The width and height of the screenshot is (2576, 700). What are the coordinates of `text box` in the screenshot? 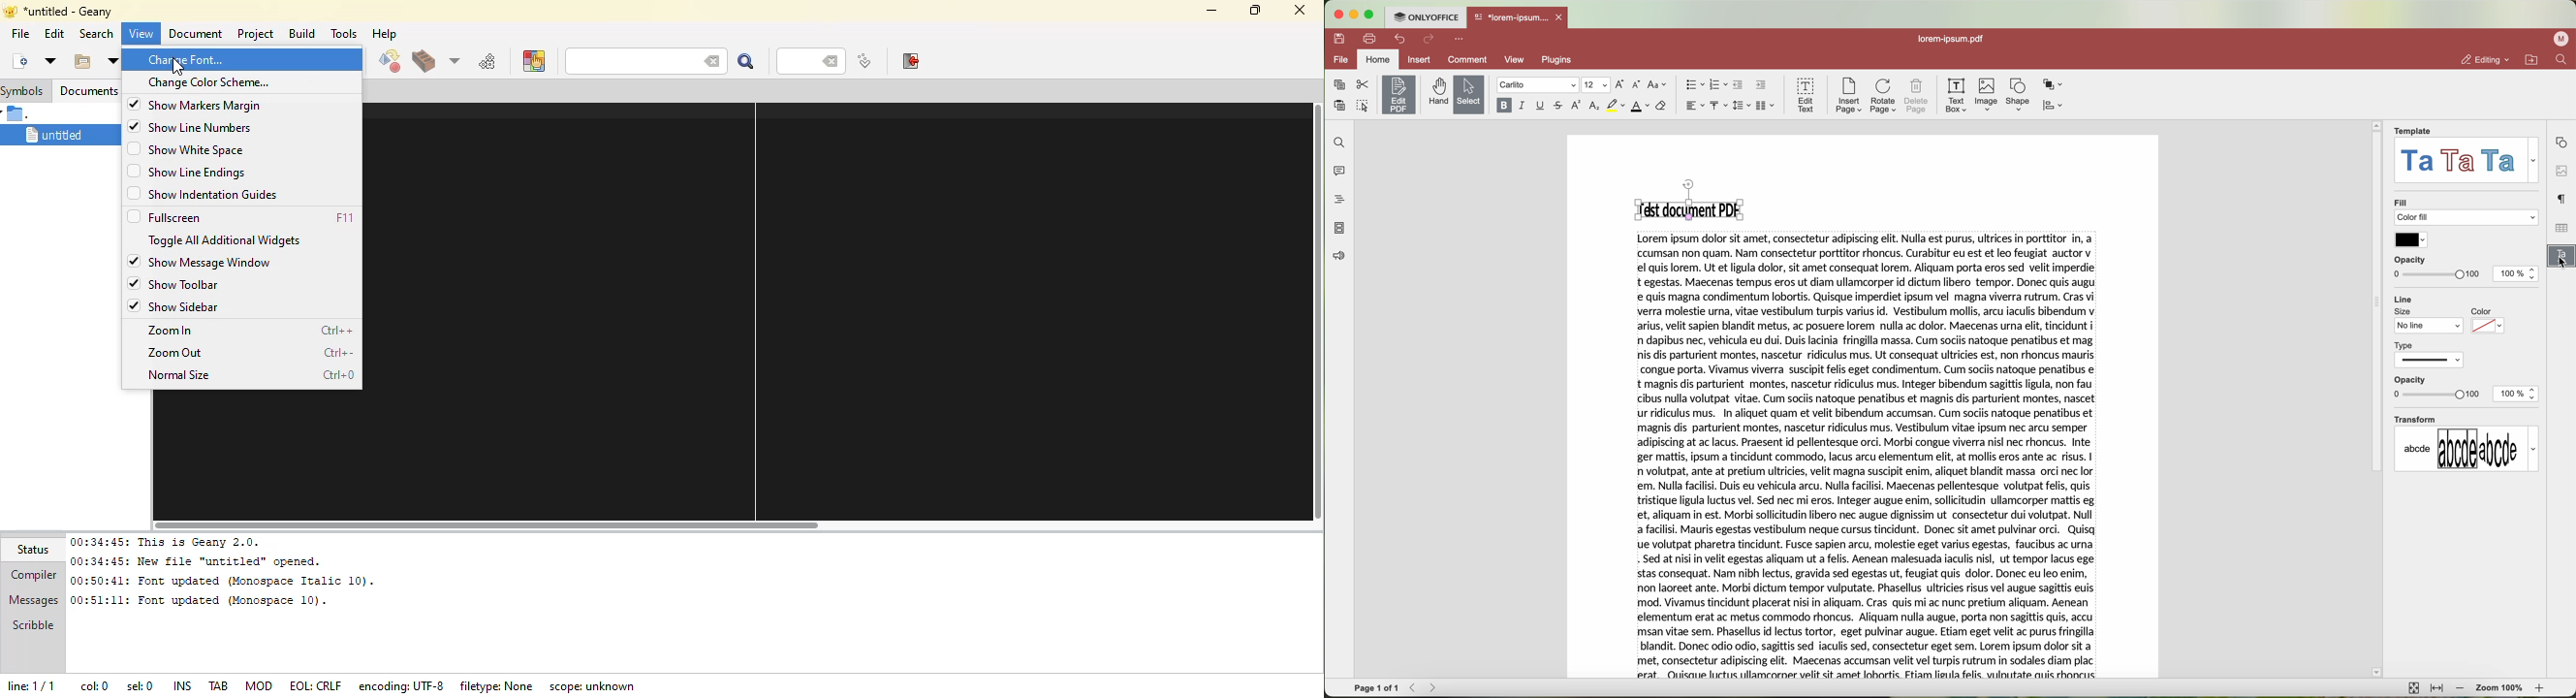 It's located at (1958, 95).